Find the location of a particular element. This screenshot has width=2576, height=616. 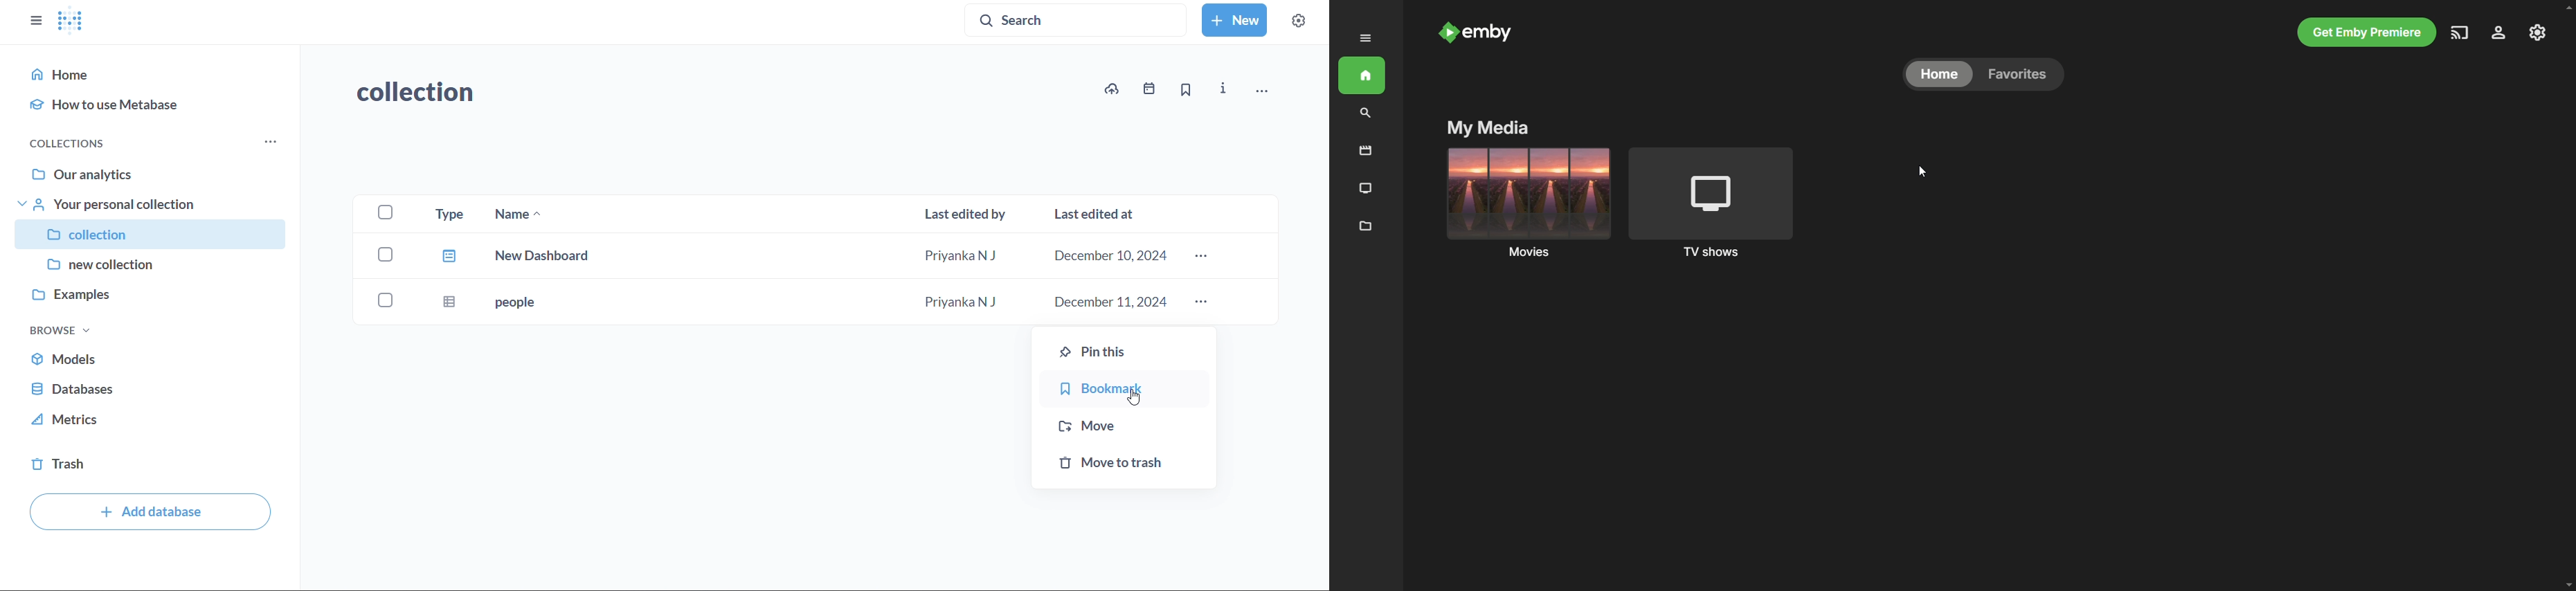

type is located at coordinates (443, 262).